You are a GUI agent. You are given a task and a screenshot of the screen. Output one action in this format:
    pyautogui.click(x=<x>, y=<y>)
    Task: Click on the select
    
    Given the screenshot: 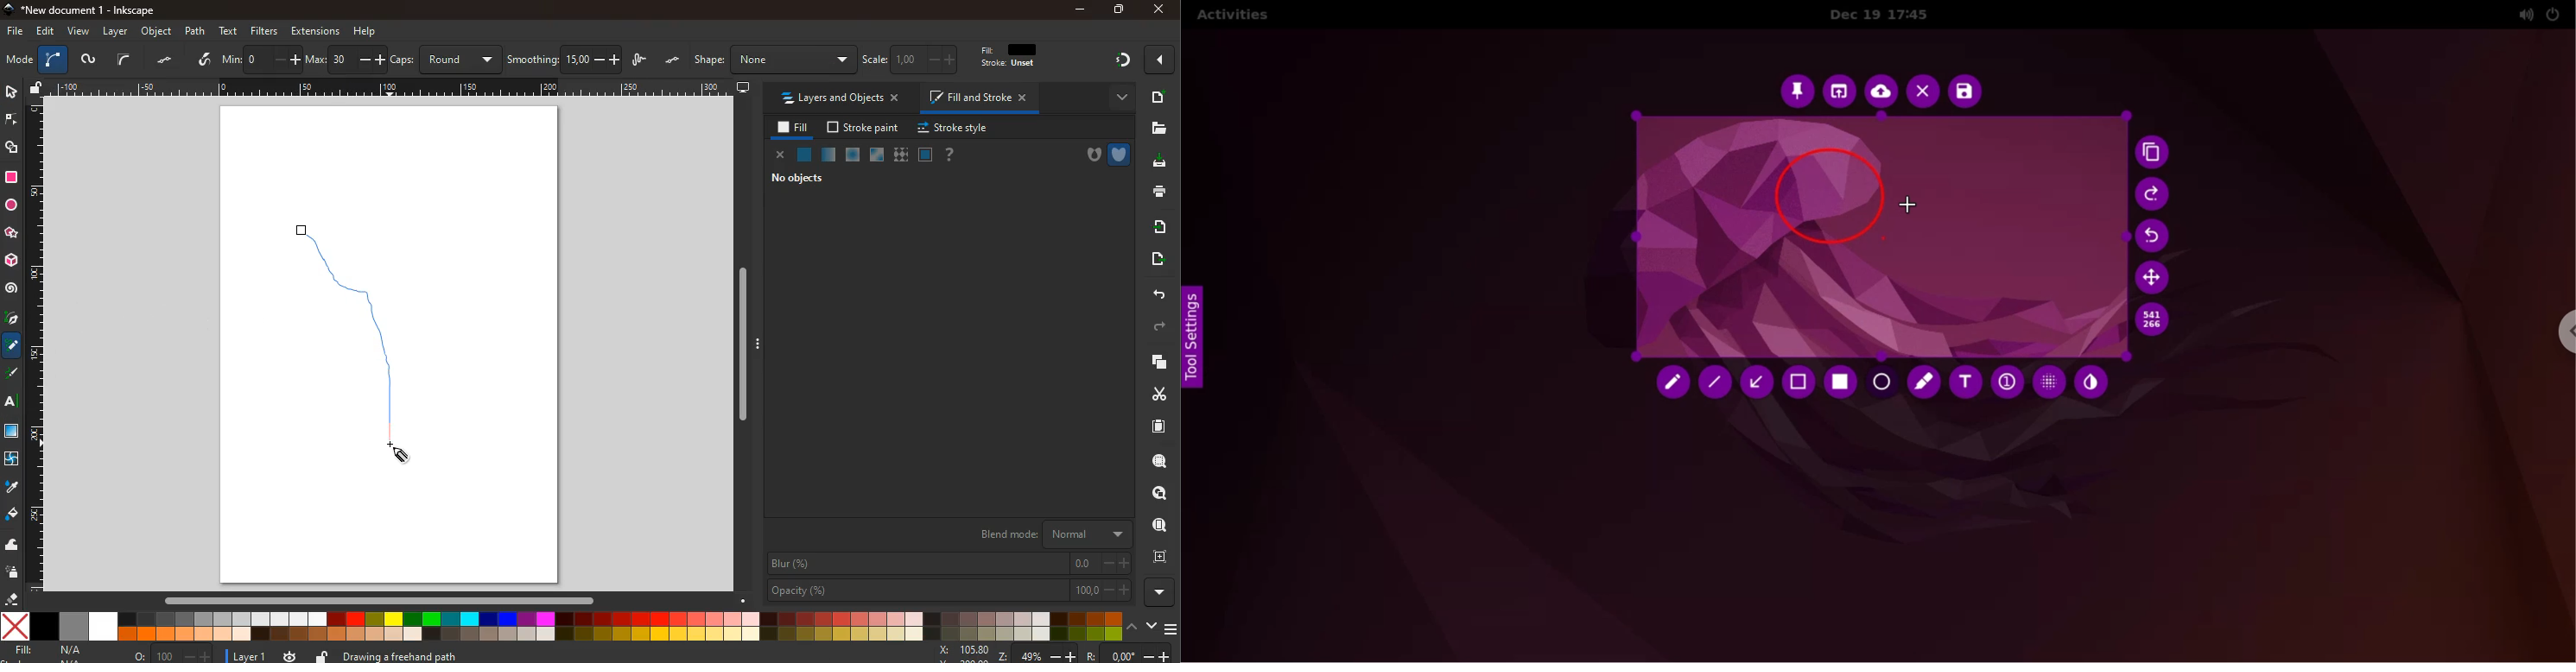 What is the action you would take?
    pyautogui.click(x=124, y=60)
    